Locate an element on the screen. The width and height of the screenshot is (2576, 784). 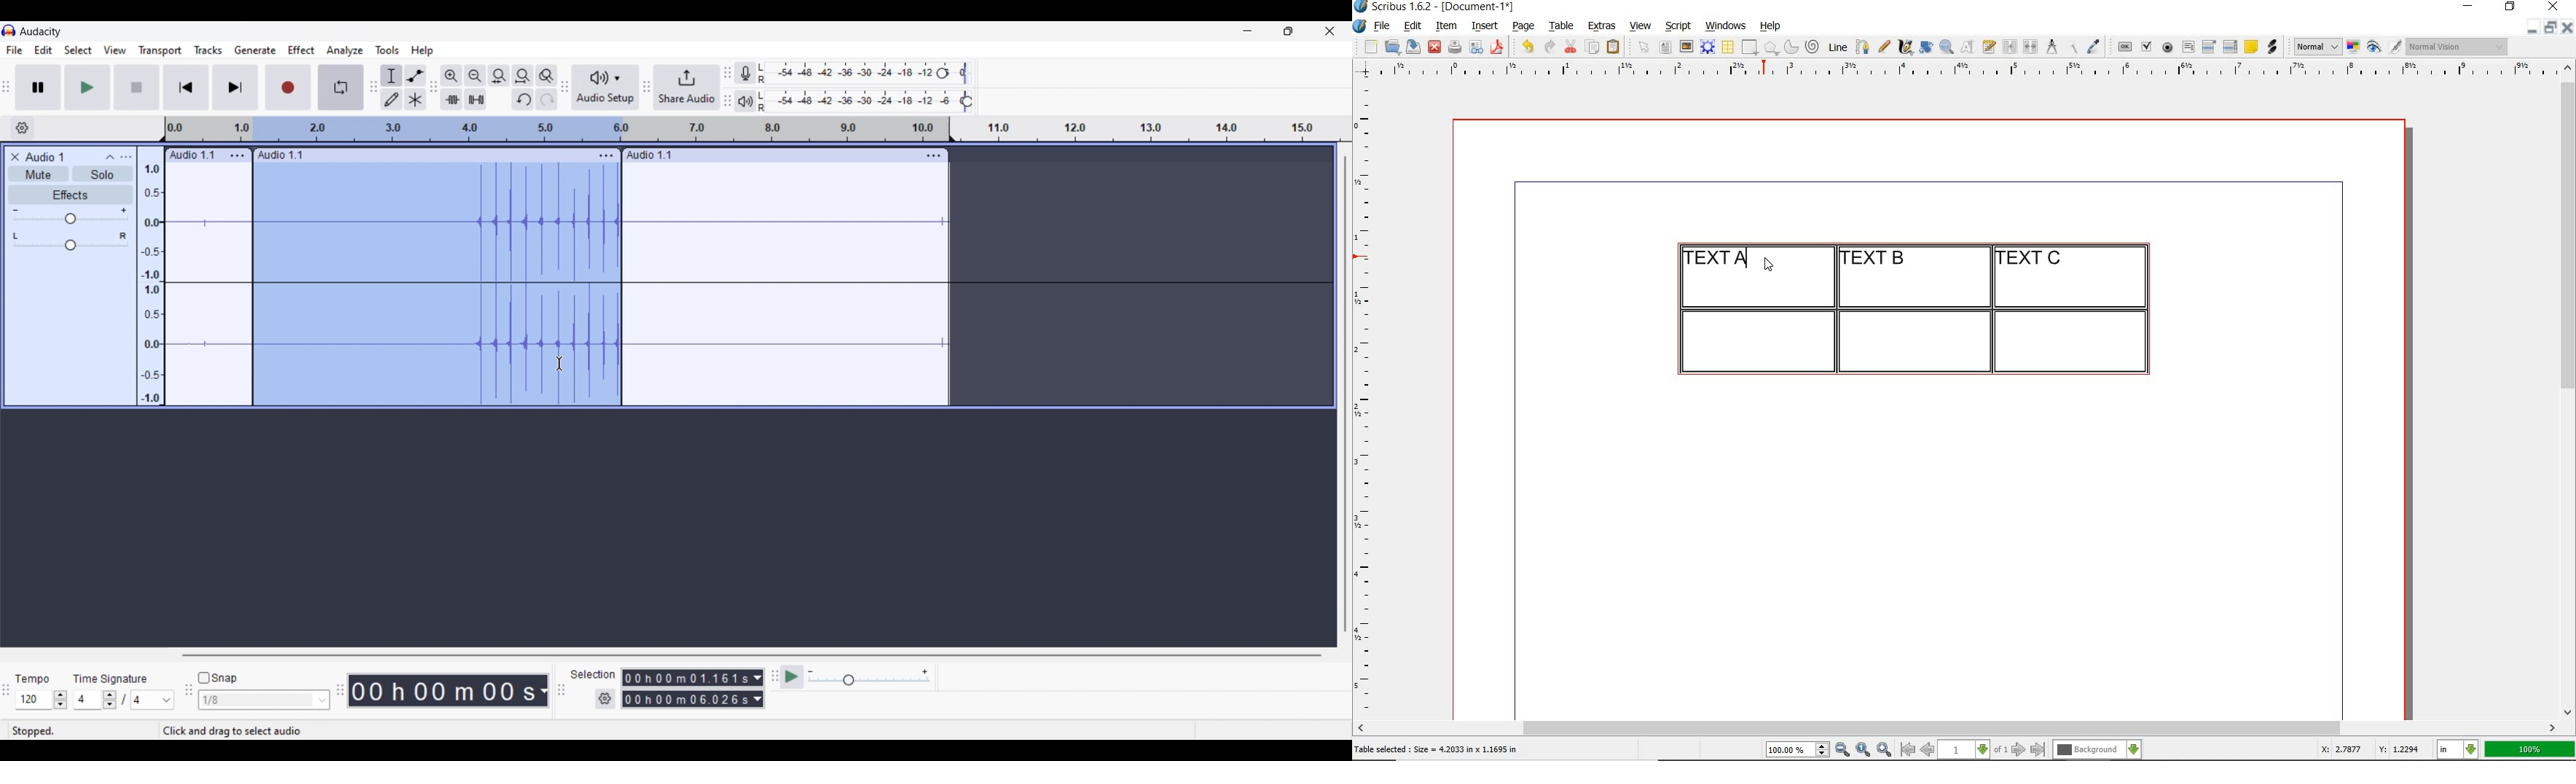
Software name is located at coordinates (42, 32).